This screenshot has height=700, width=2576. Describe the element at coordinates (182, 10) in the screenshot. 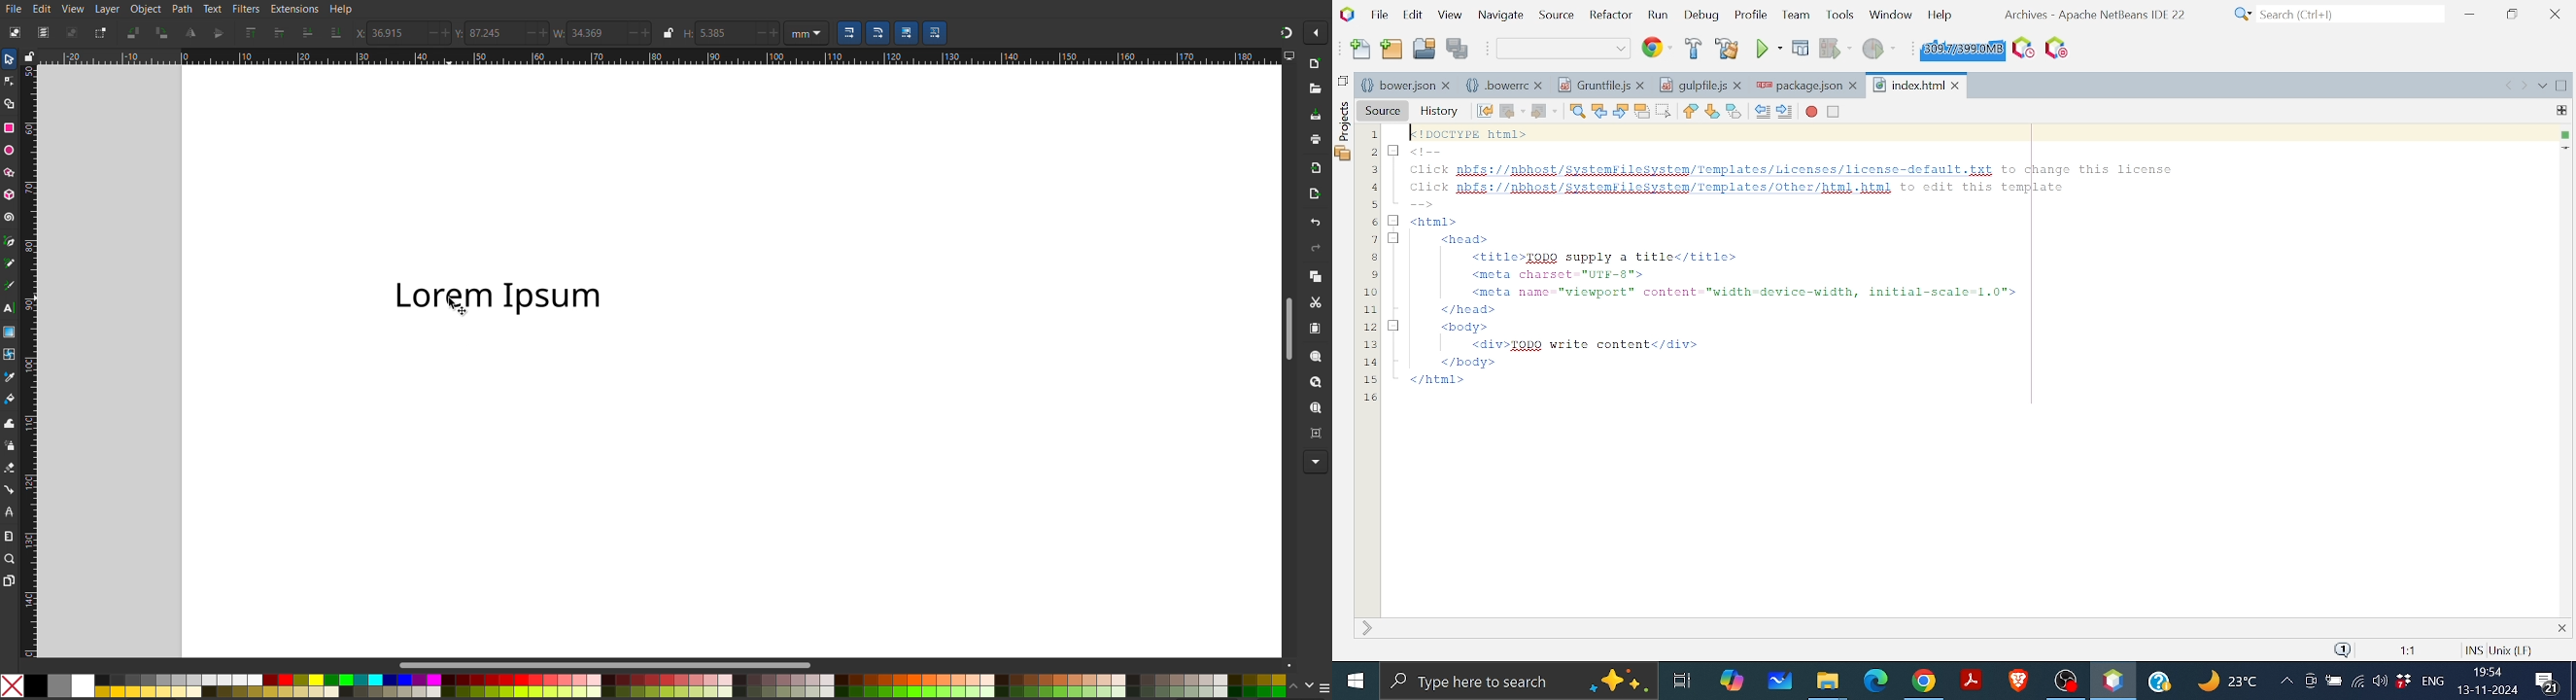

I see `Path` at that location.